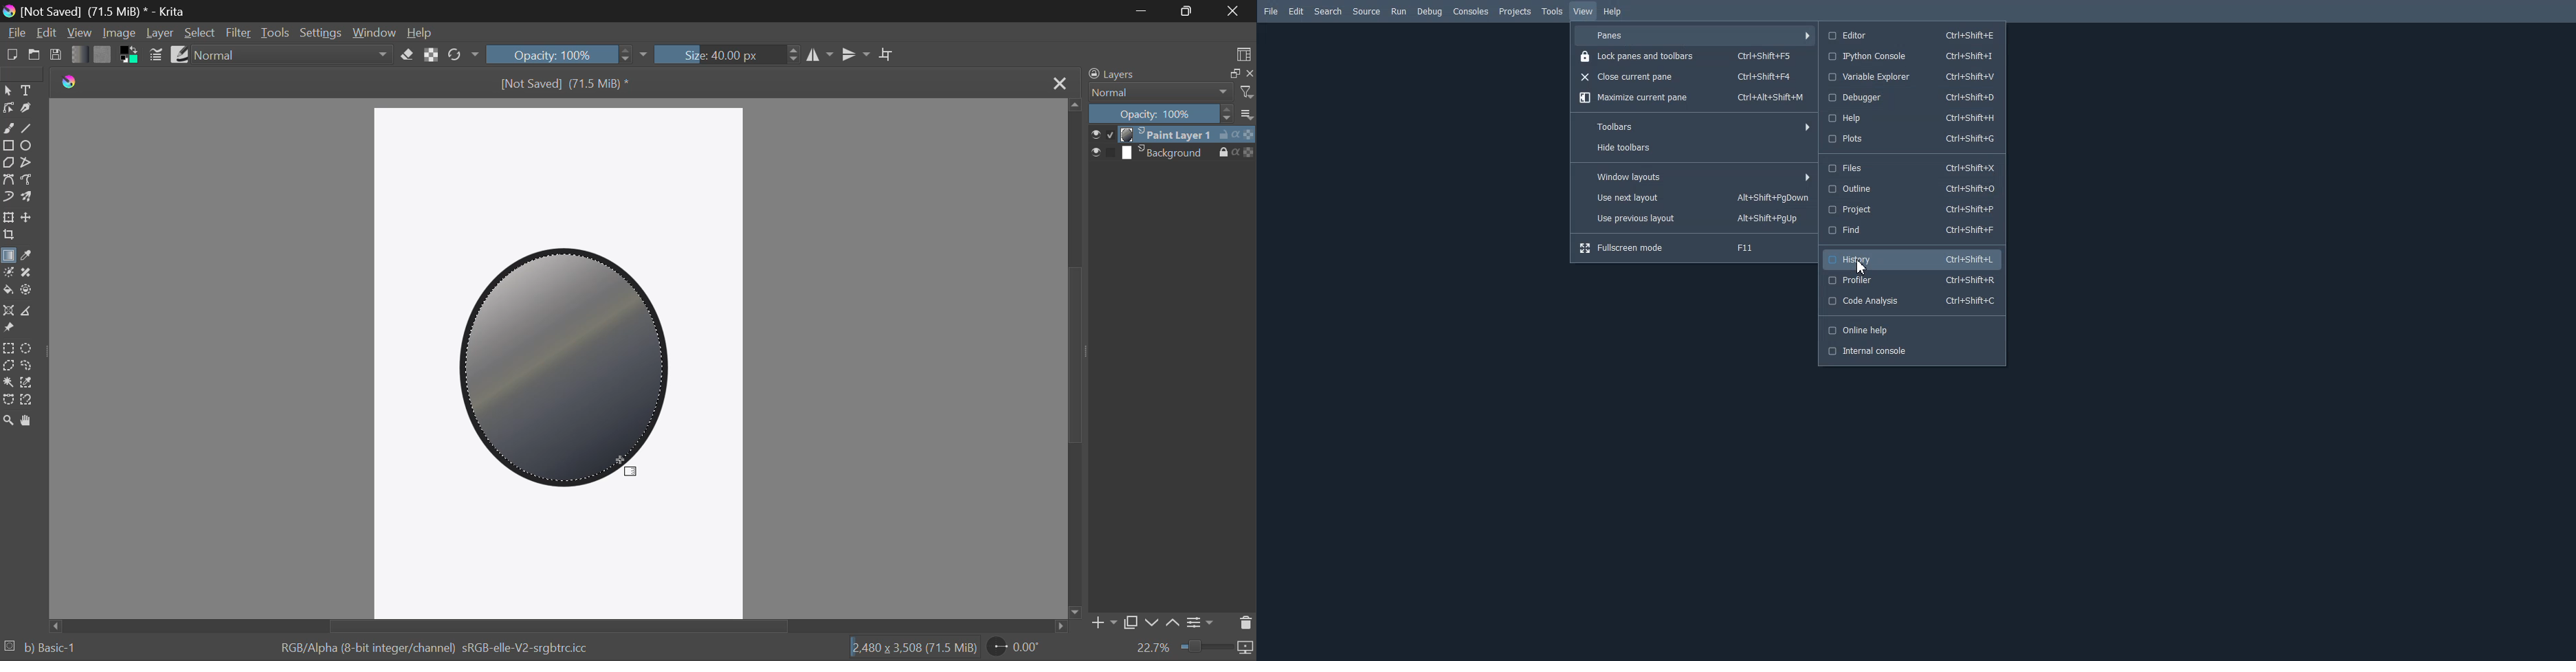 Image resolution: width=2576 pixels, height=672 pixels. Describe the element at coordinates (914, 648) in the screenshot. I see `12,480 x 3,508 (71.5 MiB)` at that location.